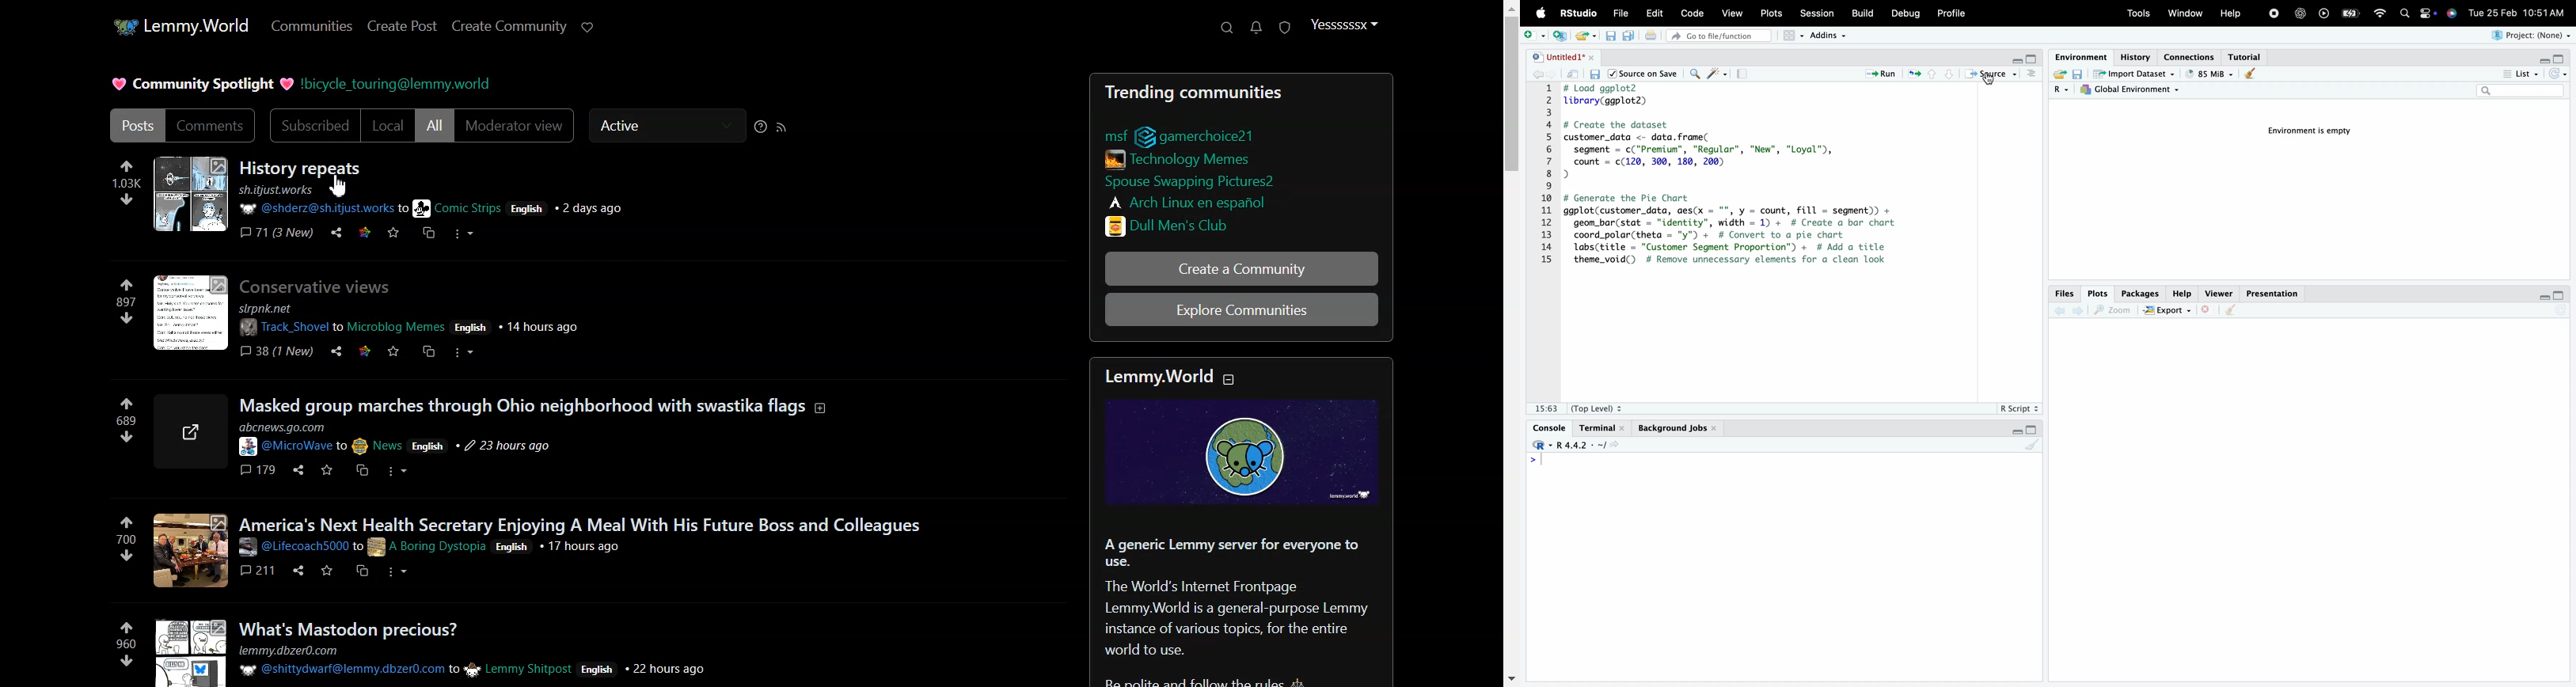 This screenshot has width=2576, height=700. I want to click on Build, so click(1866, 12).